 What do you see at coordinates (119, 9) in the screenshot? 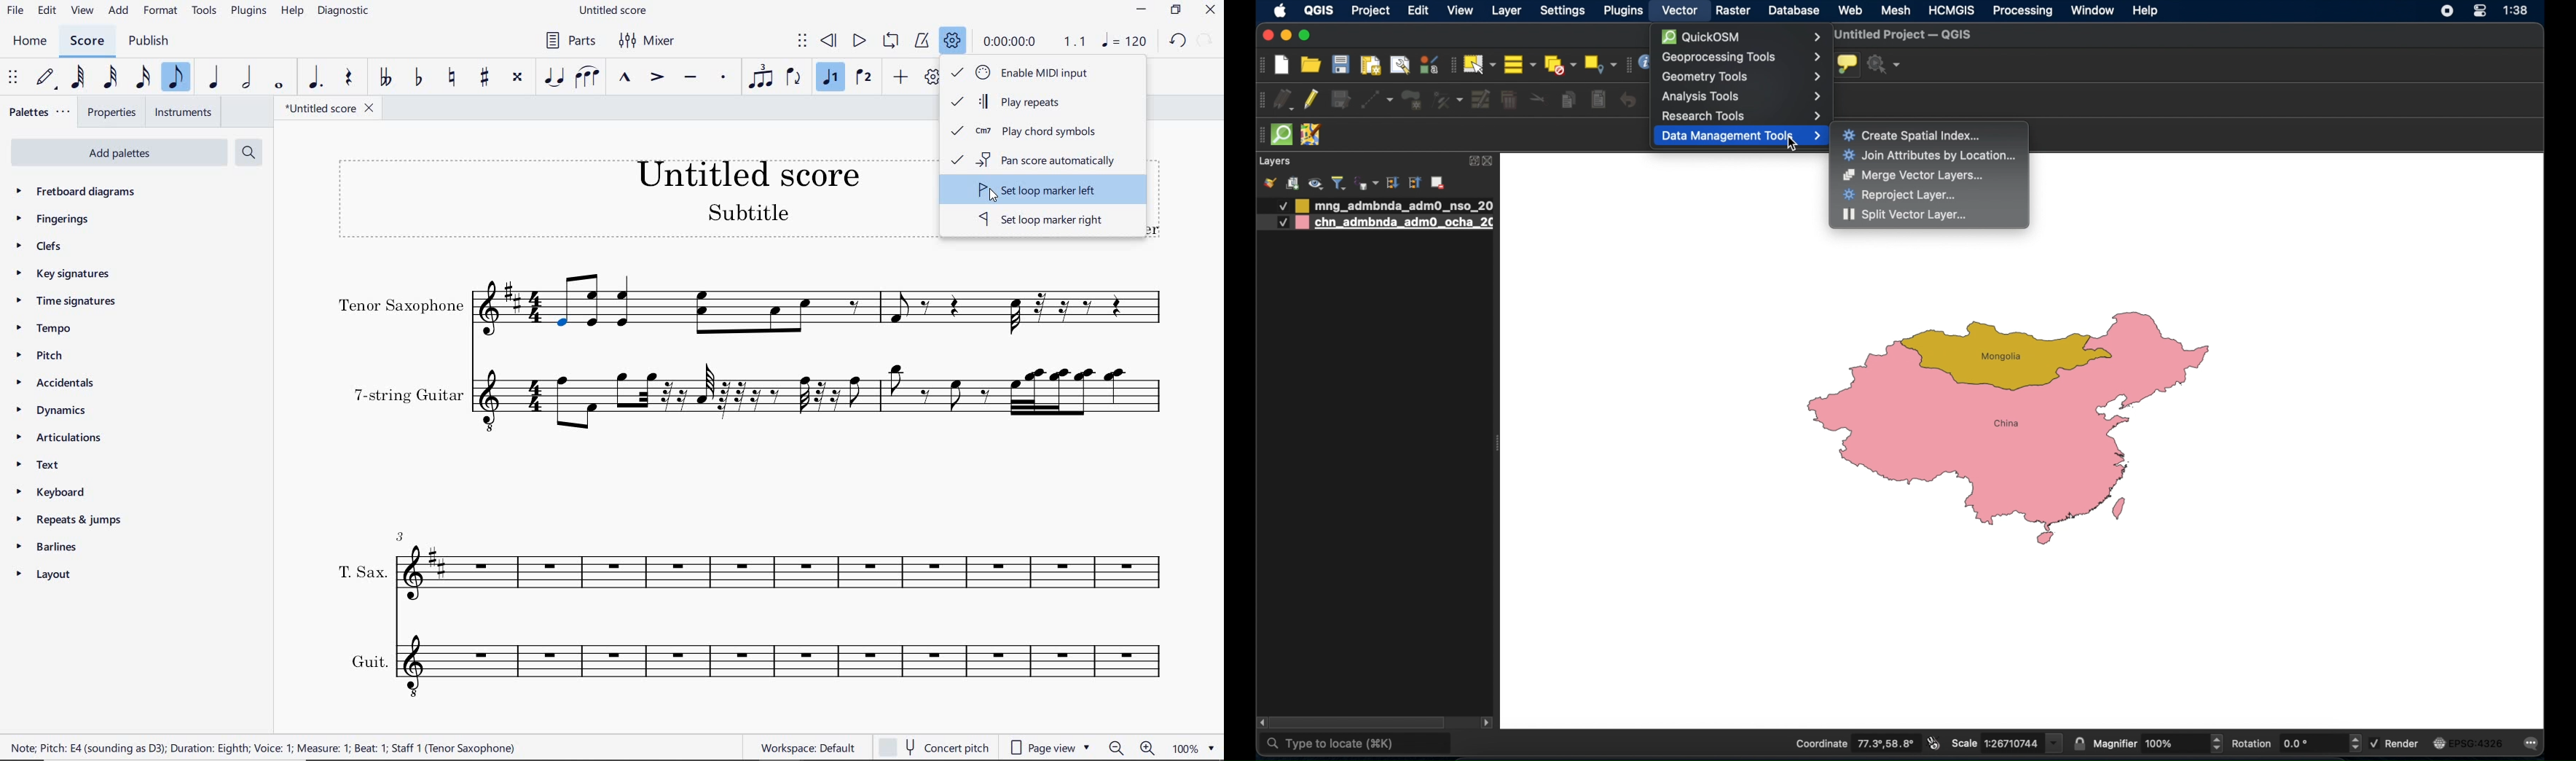
I see `ADD` at bounding box center [119, 9].